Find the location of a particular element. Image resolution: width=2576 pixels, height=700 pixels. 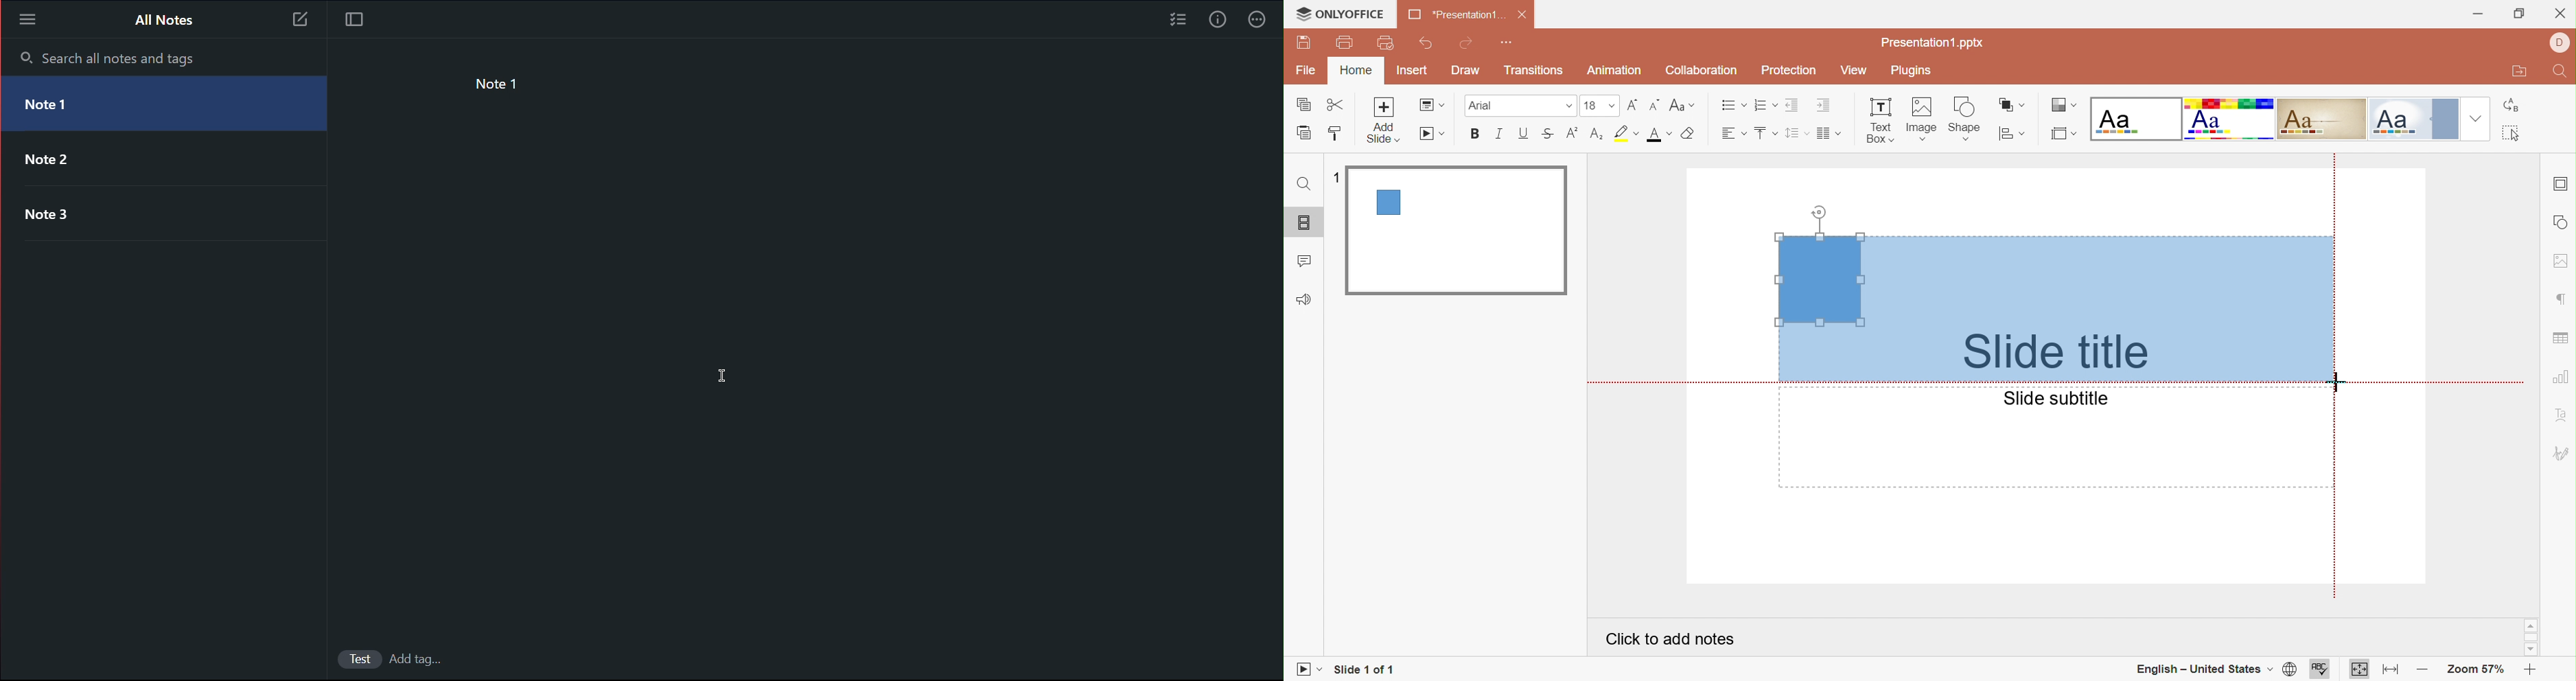

Click to add notes is located at coordinates (1670, 639).